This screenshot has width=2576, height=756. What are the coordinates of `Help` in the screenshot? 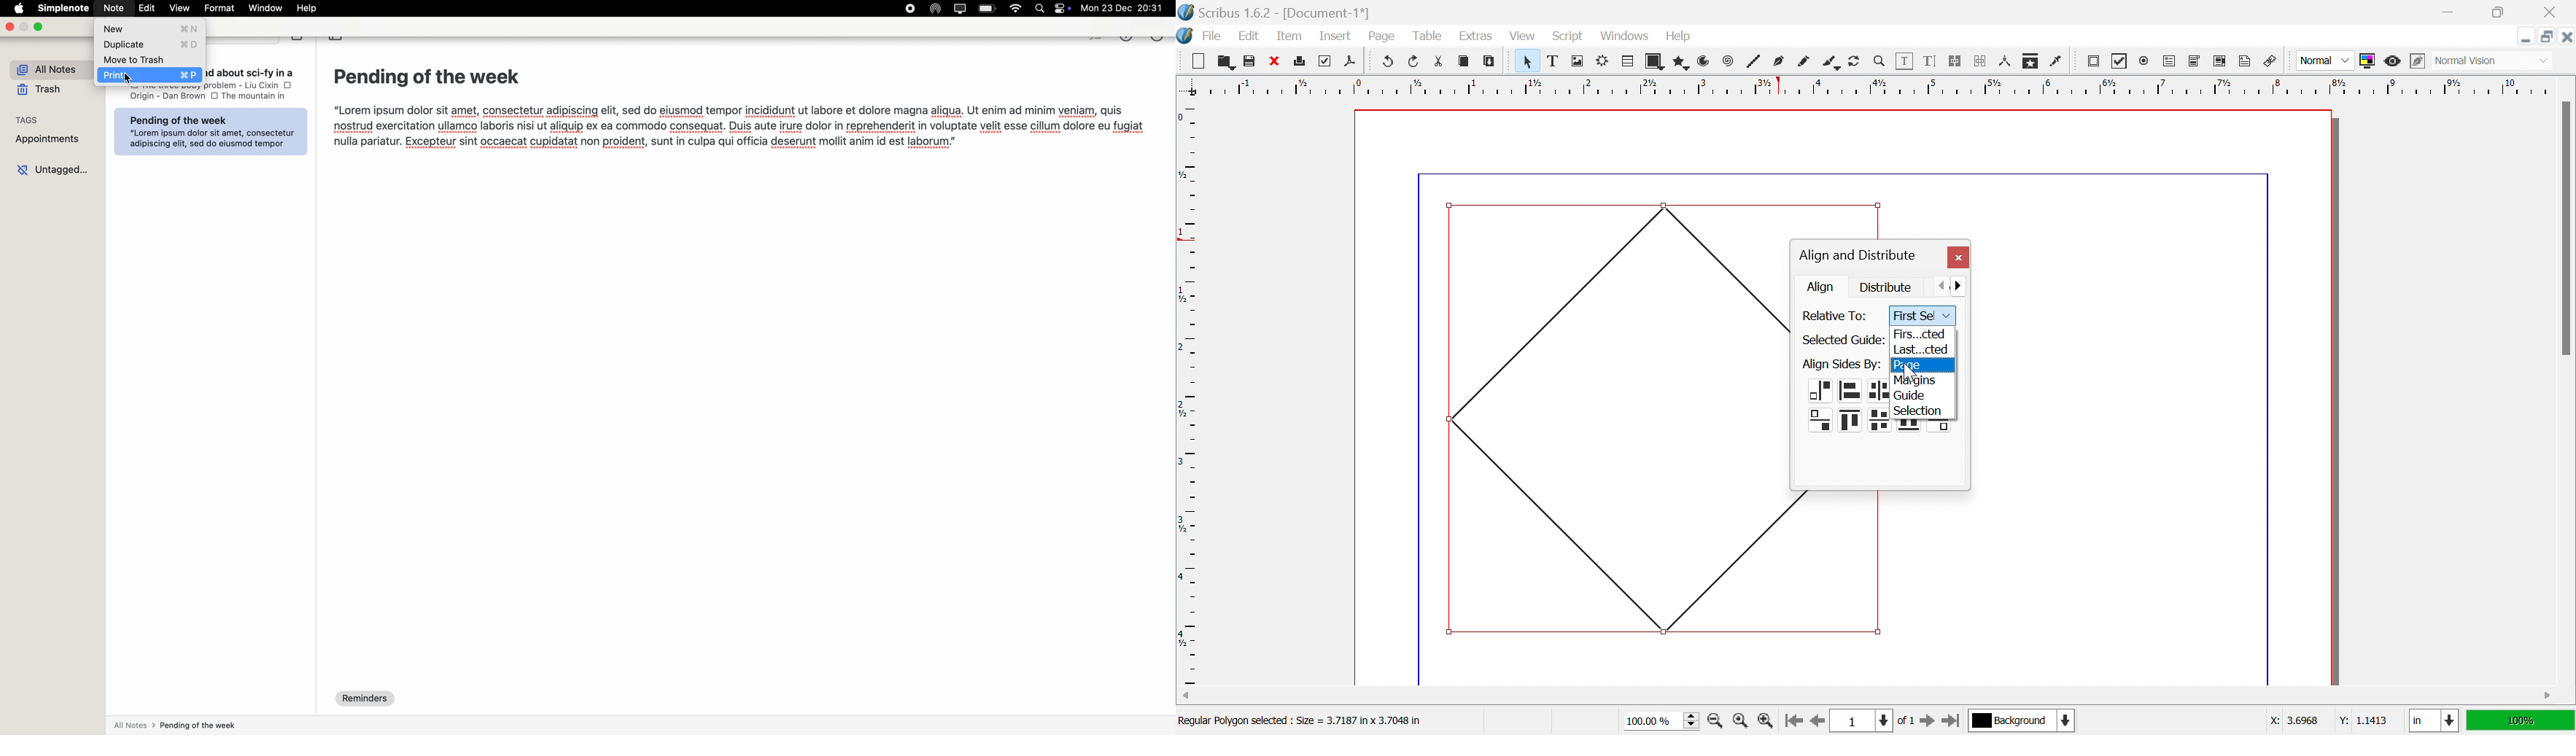 It's located at (1679, 36).